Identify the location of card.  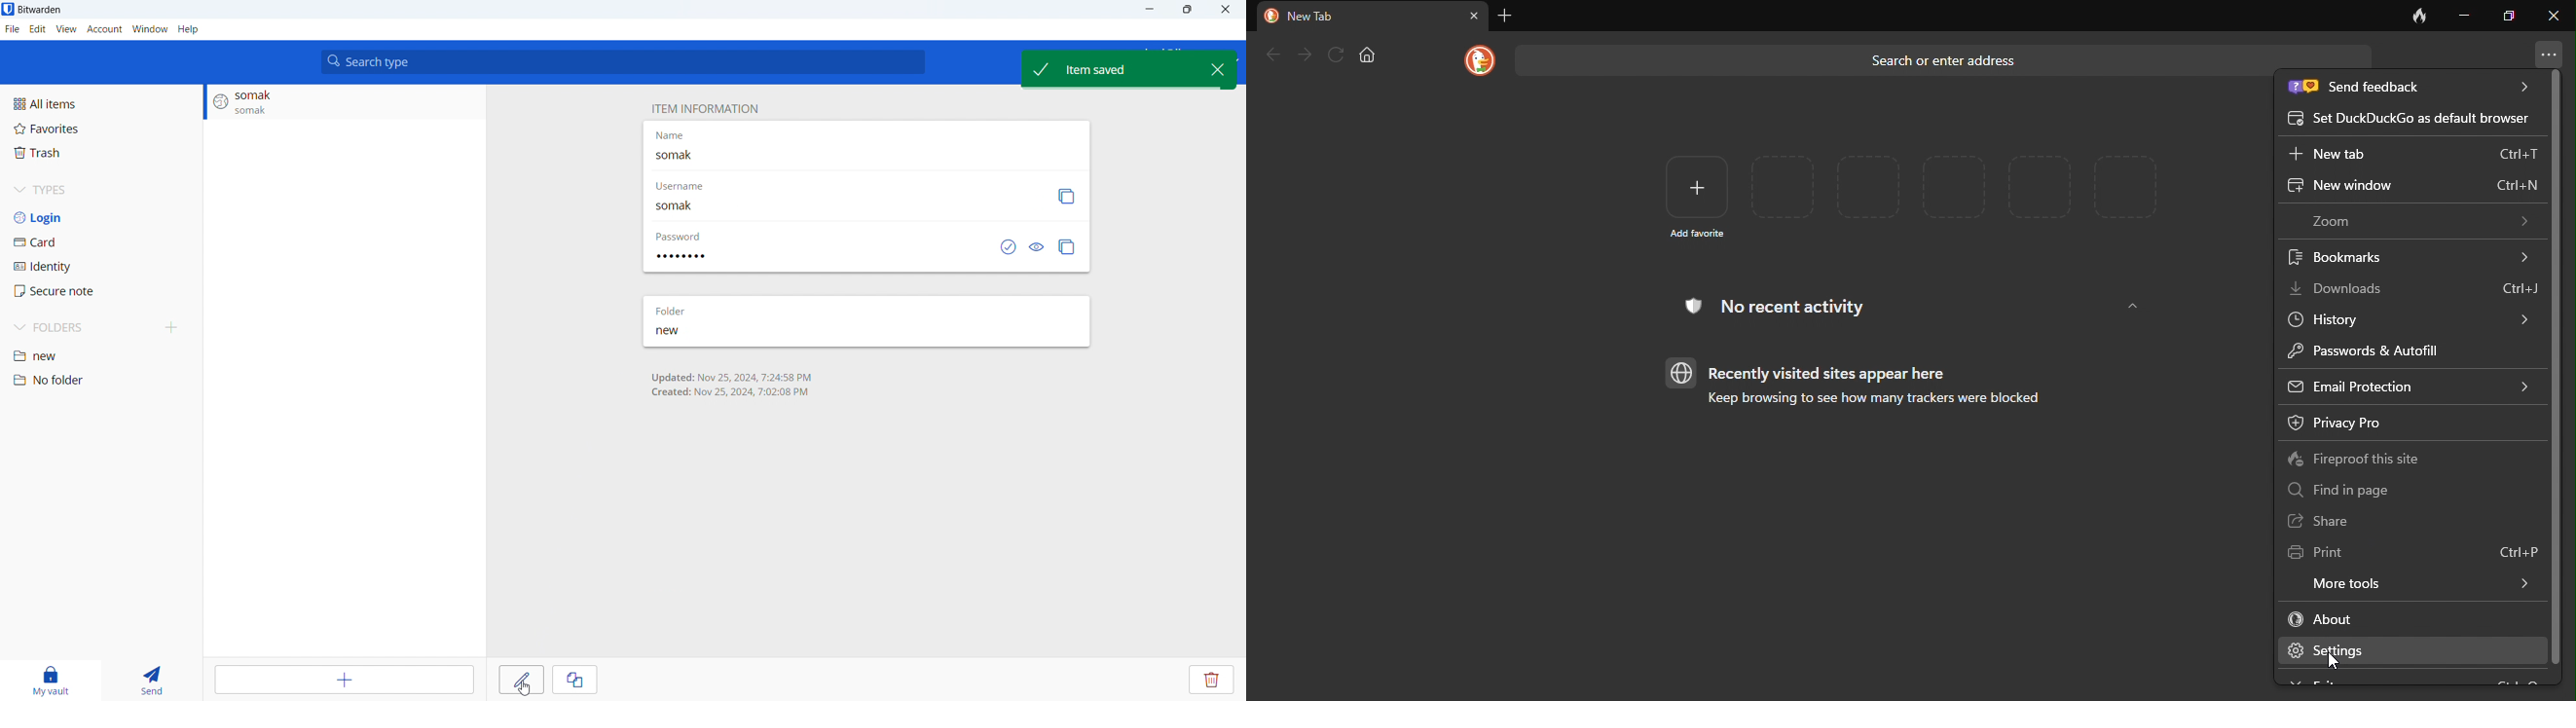
(101, 241).